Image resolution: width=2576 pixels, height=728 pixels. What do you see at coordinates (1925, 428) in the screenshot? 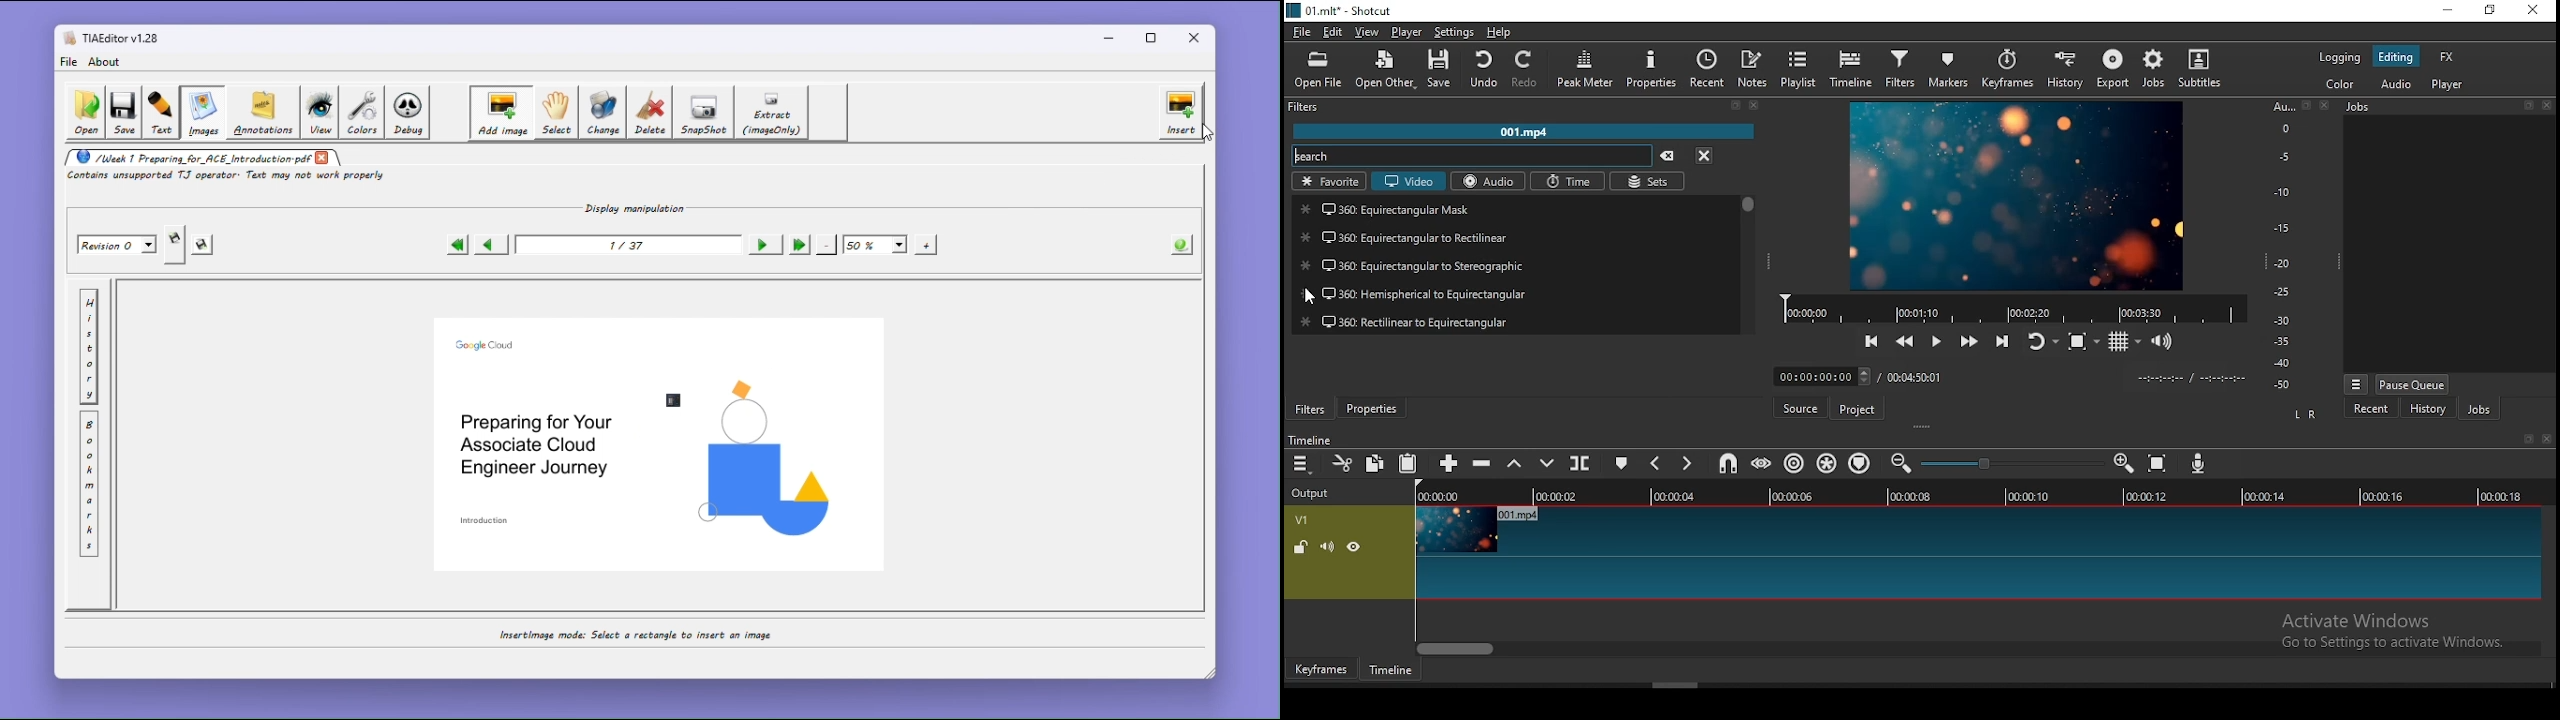
I see `drag` at bounding box center [1925, 428].